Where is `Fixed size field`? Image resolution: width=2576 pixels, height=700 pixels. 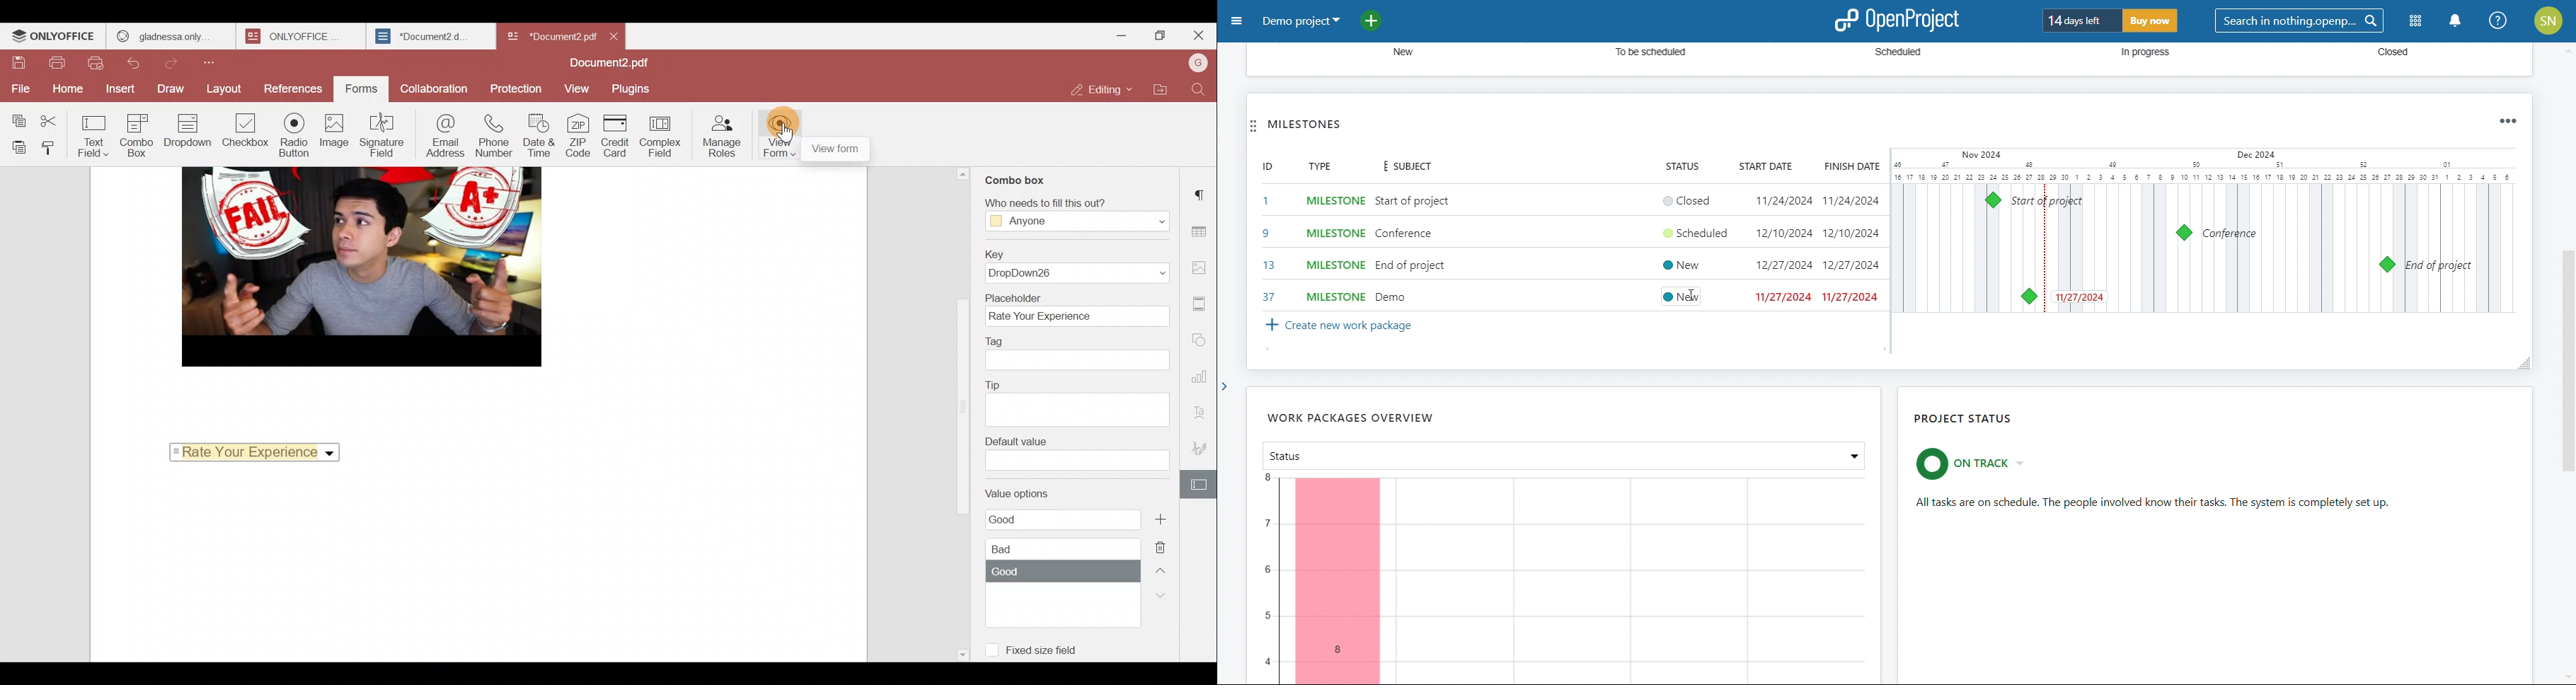 Fixed size field is located at coordinates (1034, 646).